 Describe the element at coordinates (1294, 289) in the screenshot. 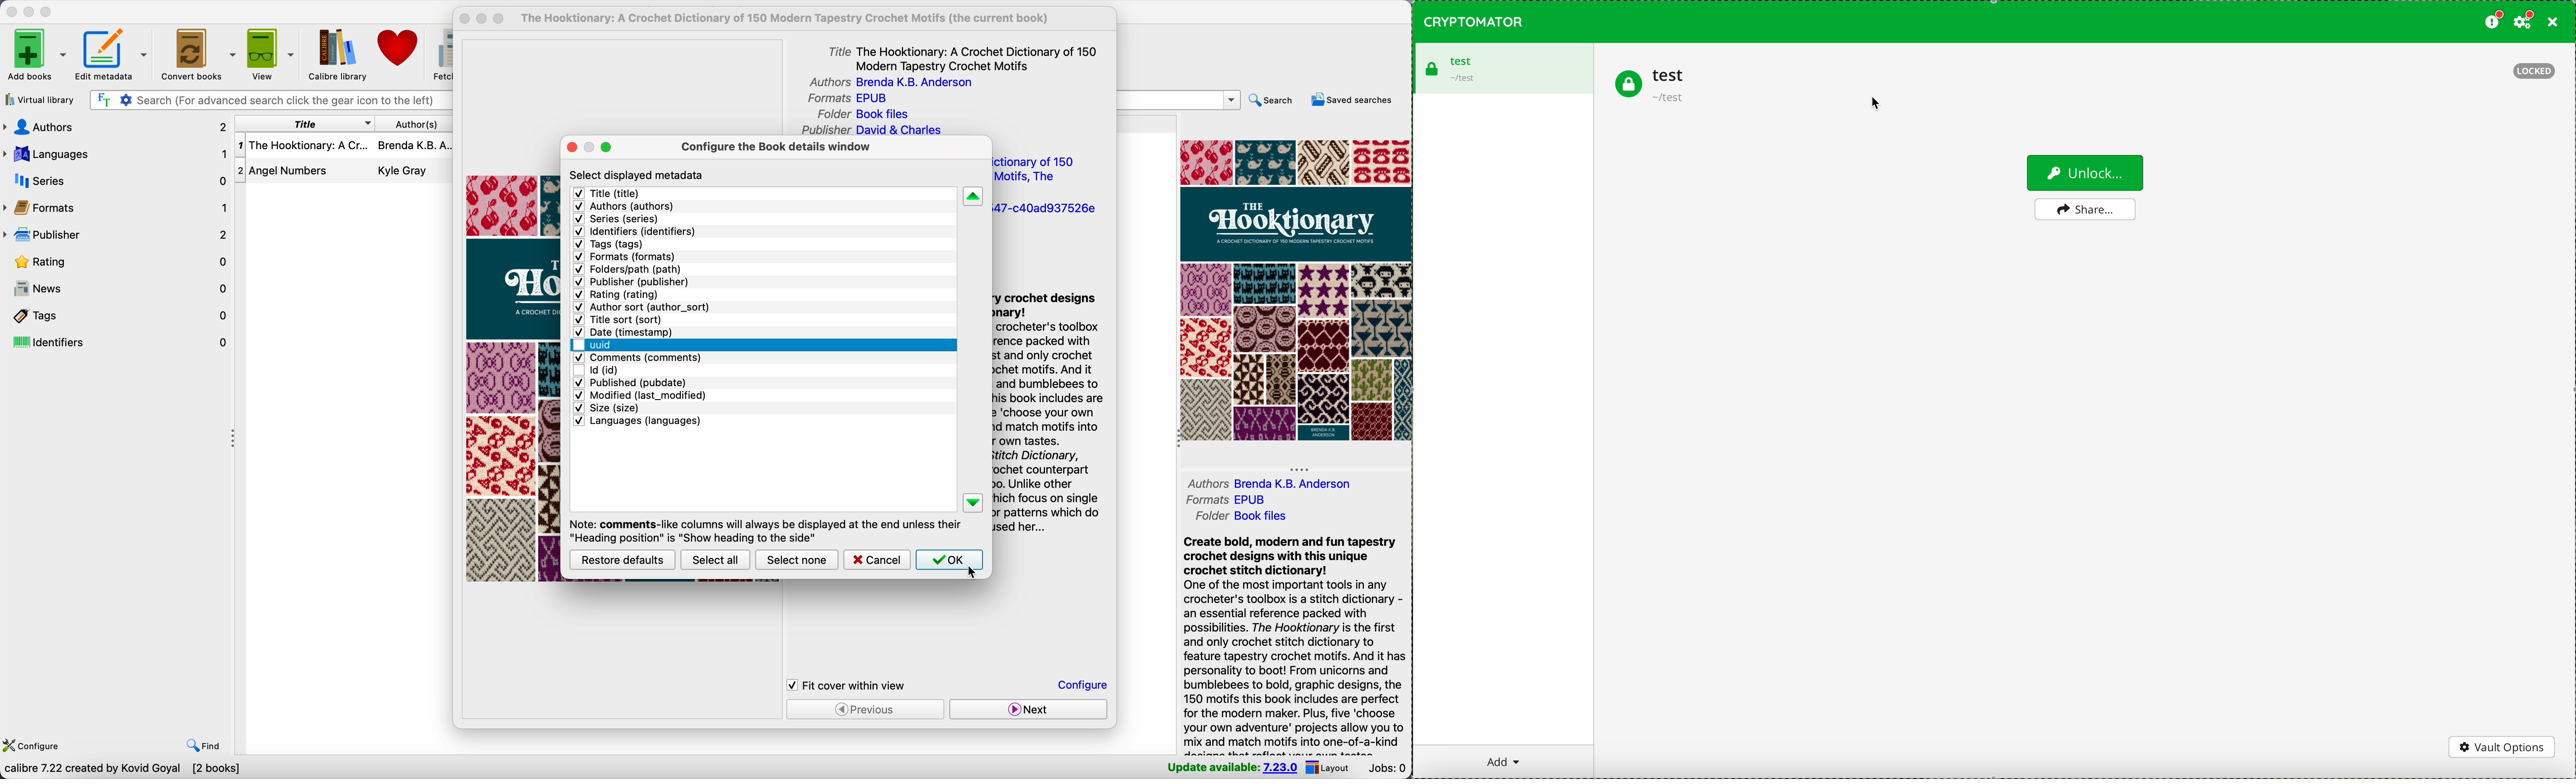

I see `book cover preview` at that location.